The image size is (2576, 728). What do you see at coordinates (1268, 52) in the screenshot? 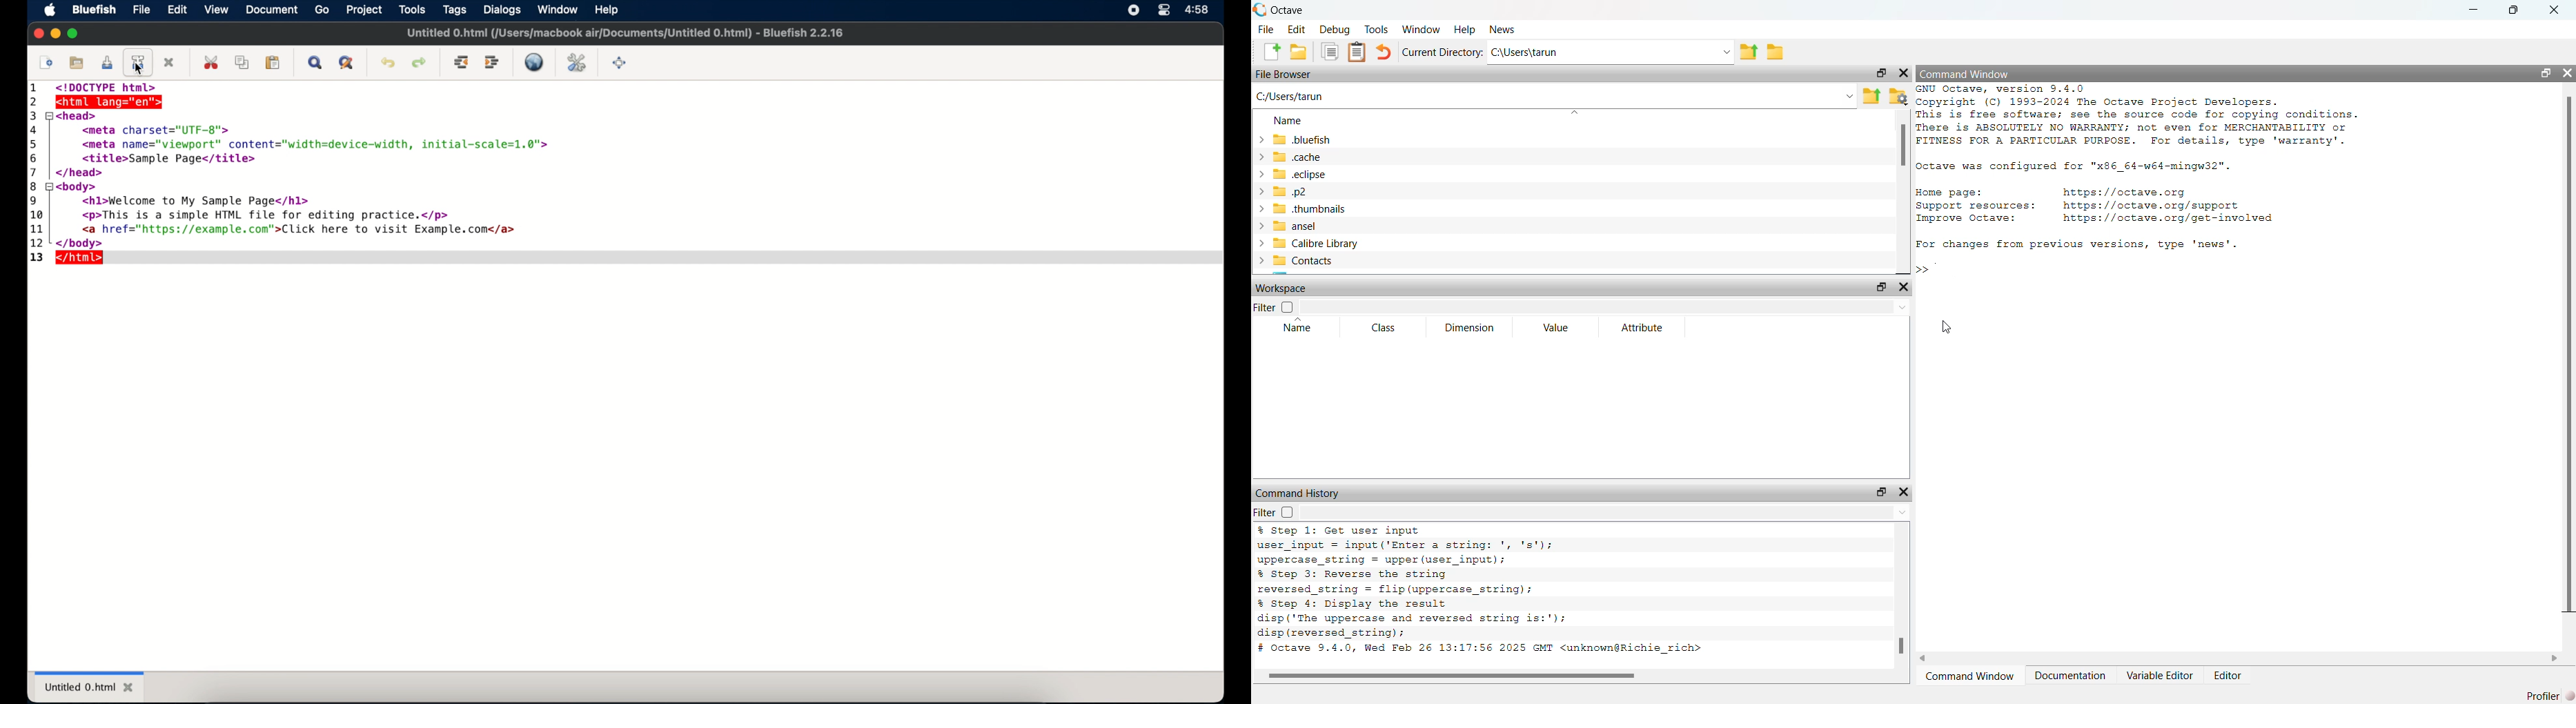
I see `new script` at bounding box center [1268, 52].